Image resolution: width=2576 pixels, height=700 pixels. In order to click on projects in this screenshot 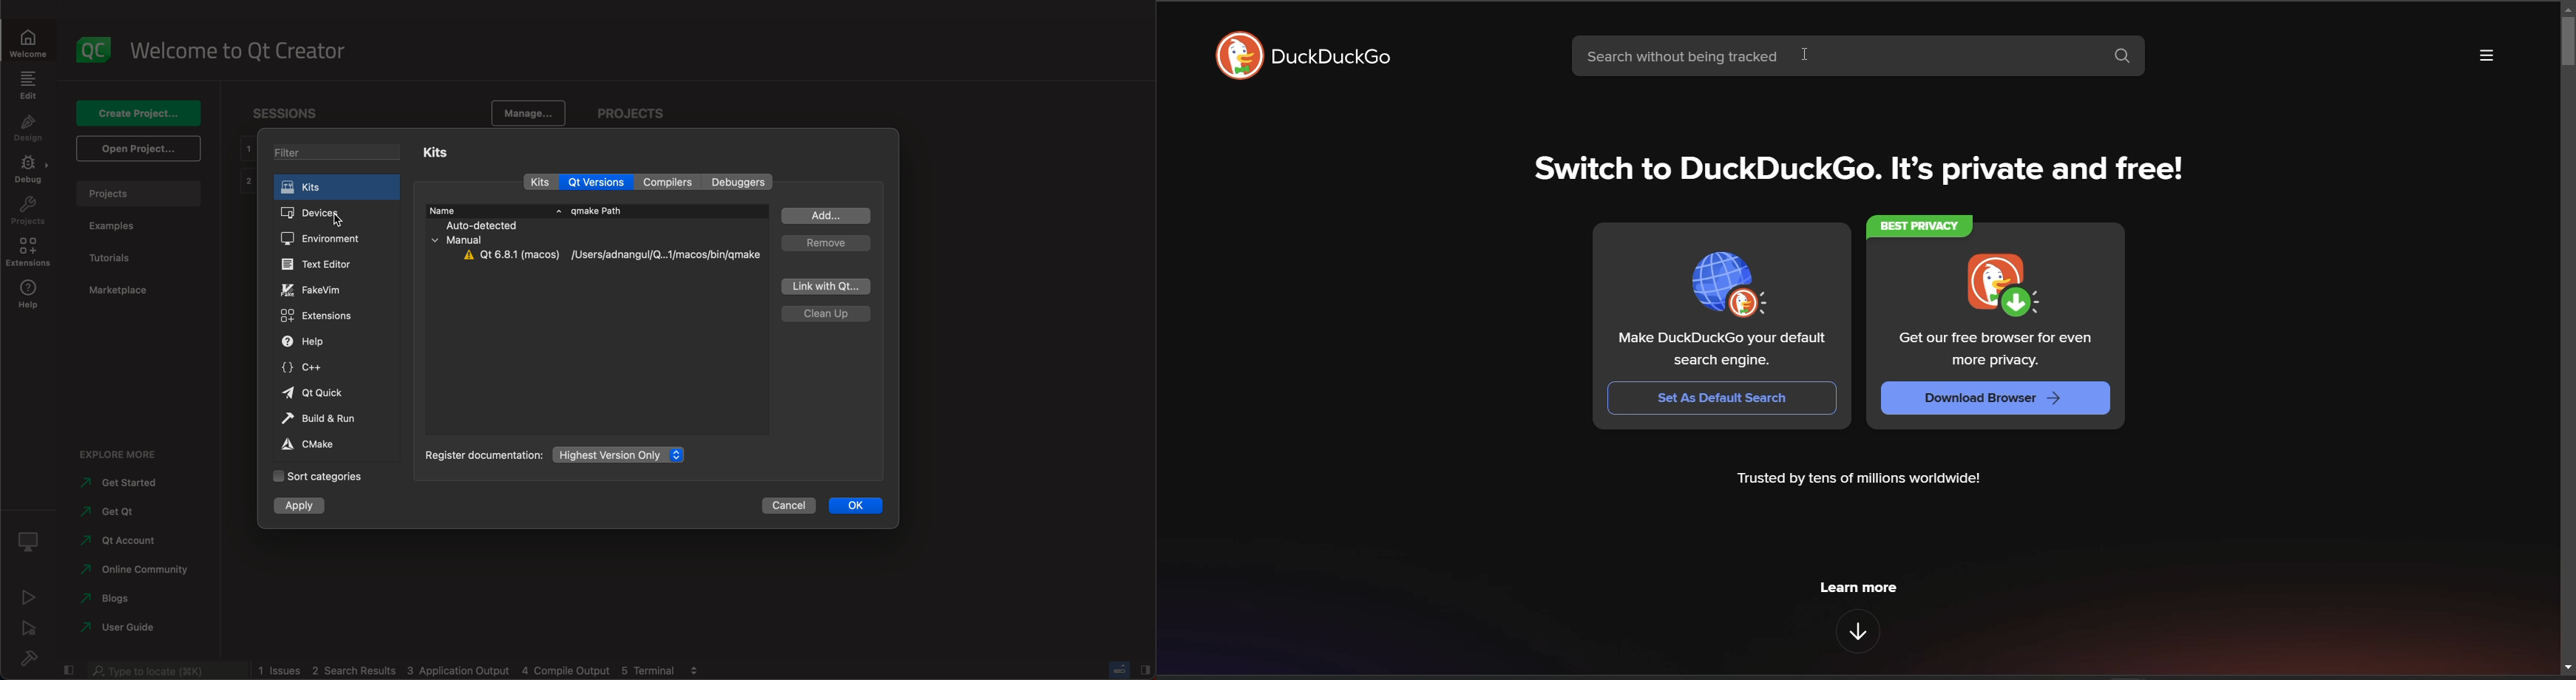, I will do `click(139, 193)`.